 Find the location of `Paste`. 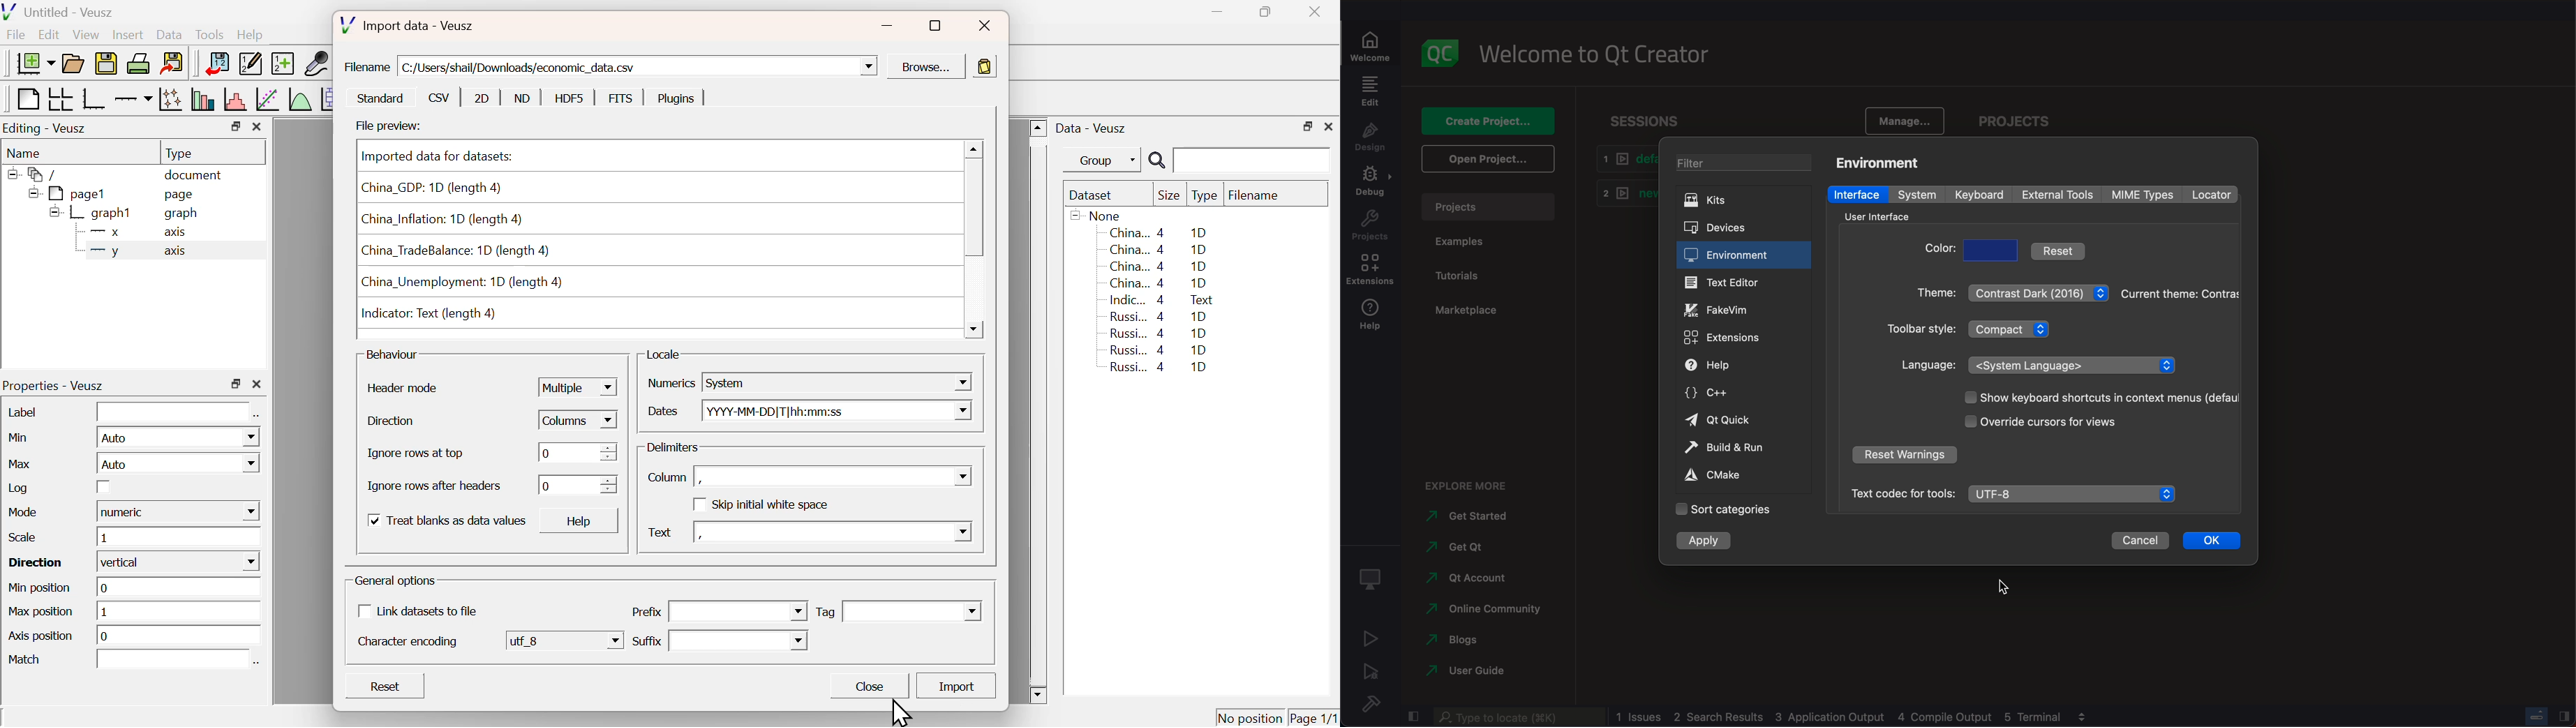

Paste is located at coordinates (983, 66).